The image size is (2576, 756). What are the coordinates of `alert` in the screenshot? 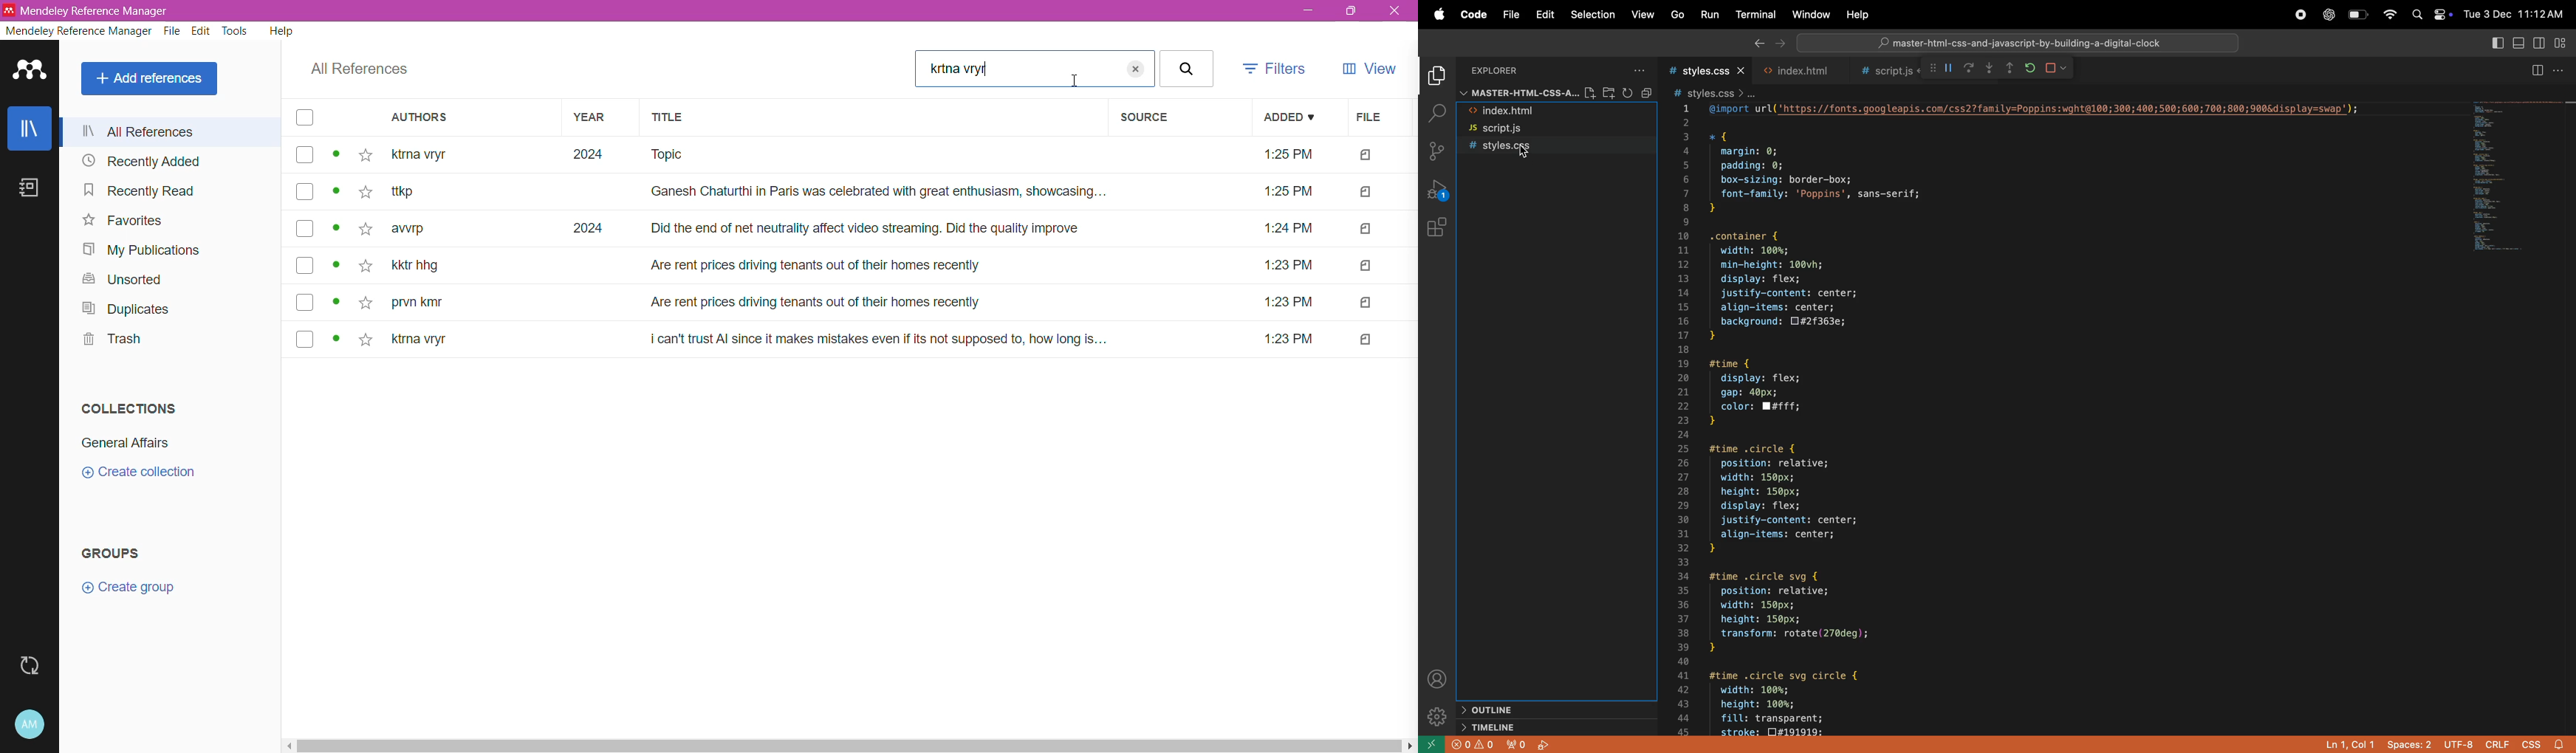 It's located at (2563, 742).